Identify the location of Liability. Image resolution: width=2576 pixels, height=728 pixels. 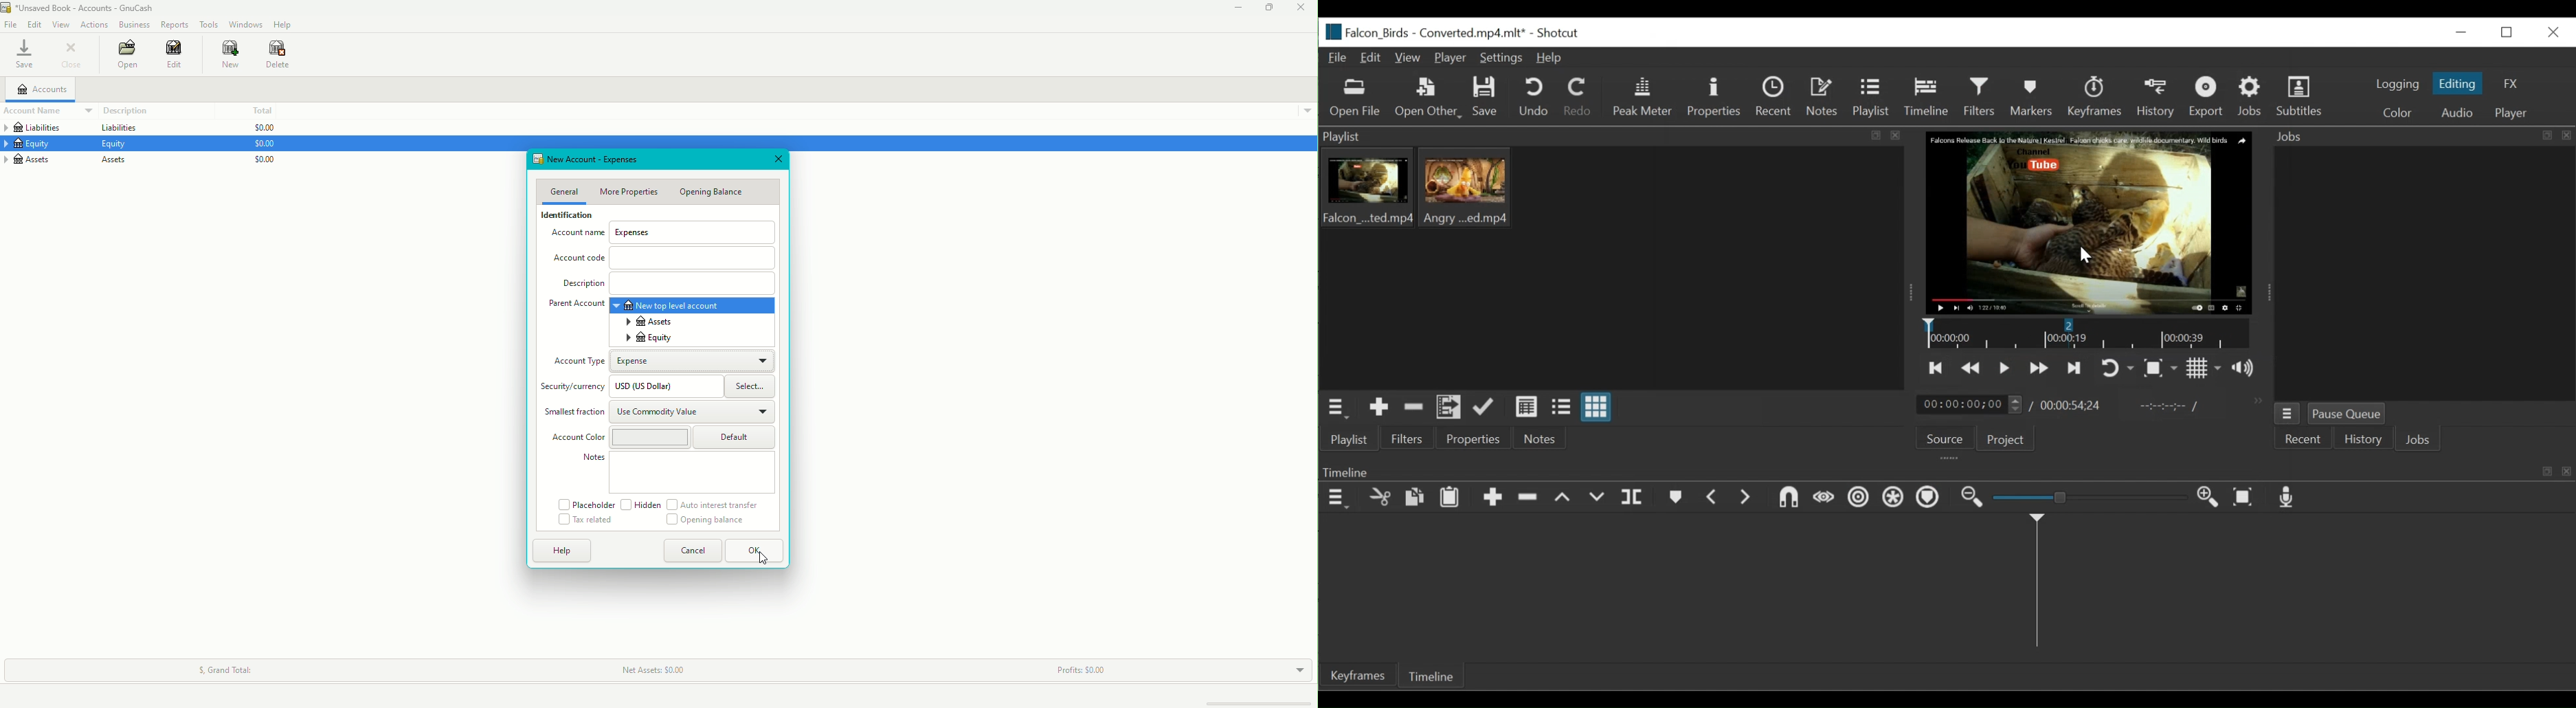
(649, 437).